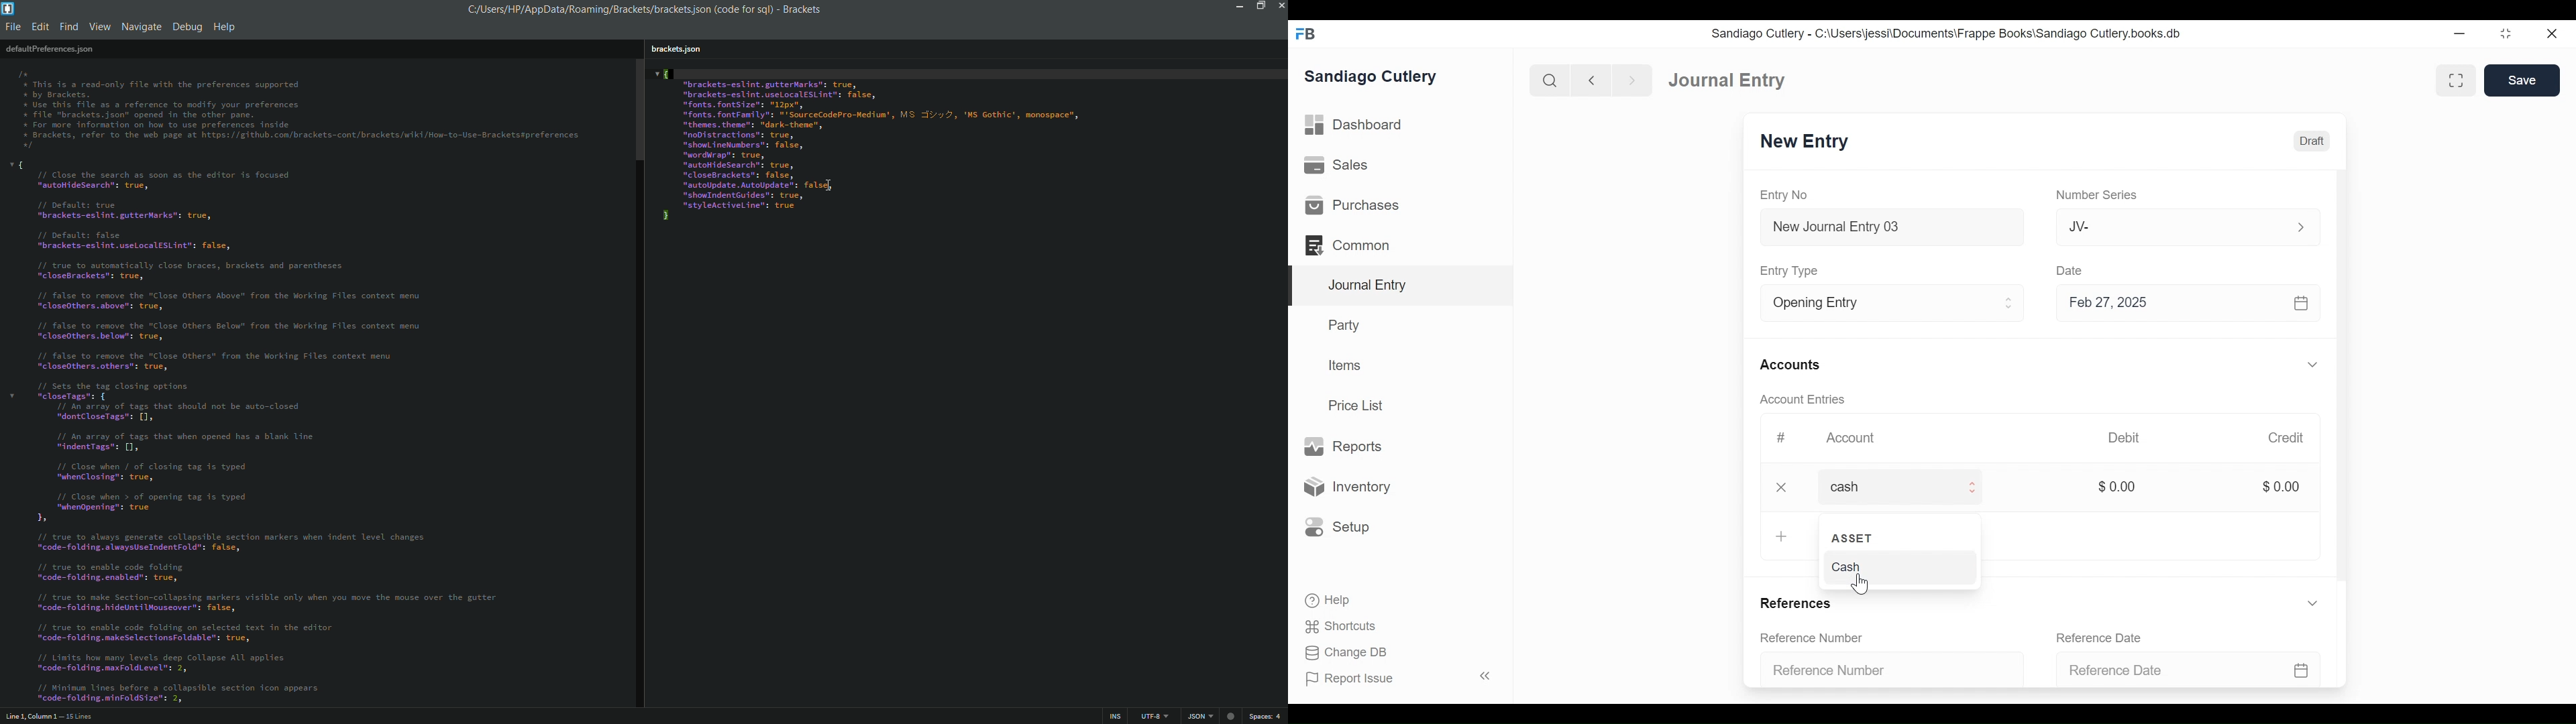 The width and height of the screenshot is (2576, 728). What do you see at coordinates (1783, 195) in the screenshot?
I see `Entry No` at bounding box center [1783, 195].